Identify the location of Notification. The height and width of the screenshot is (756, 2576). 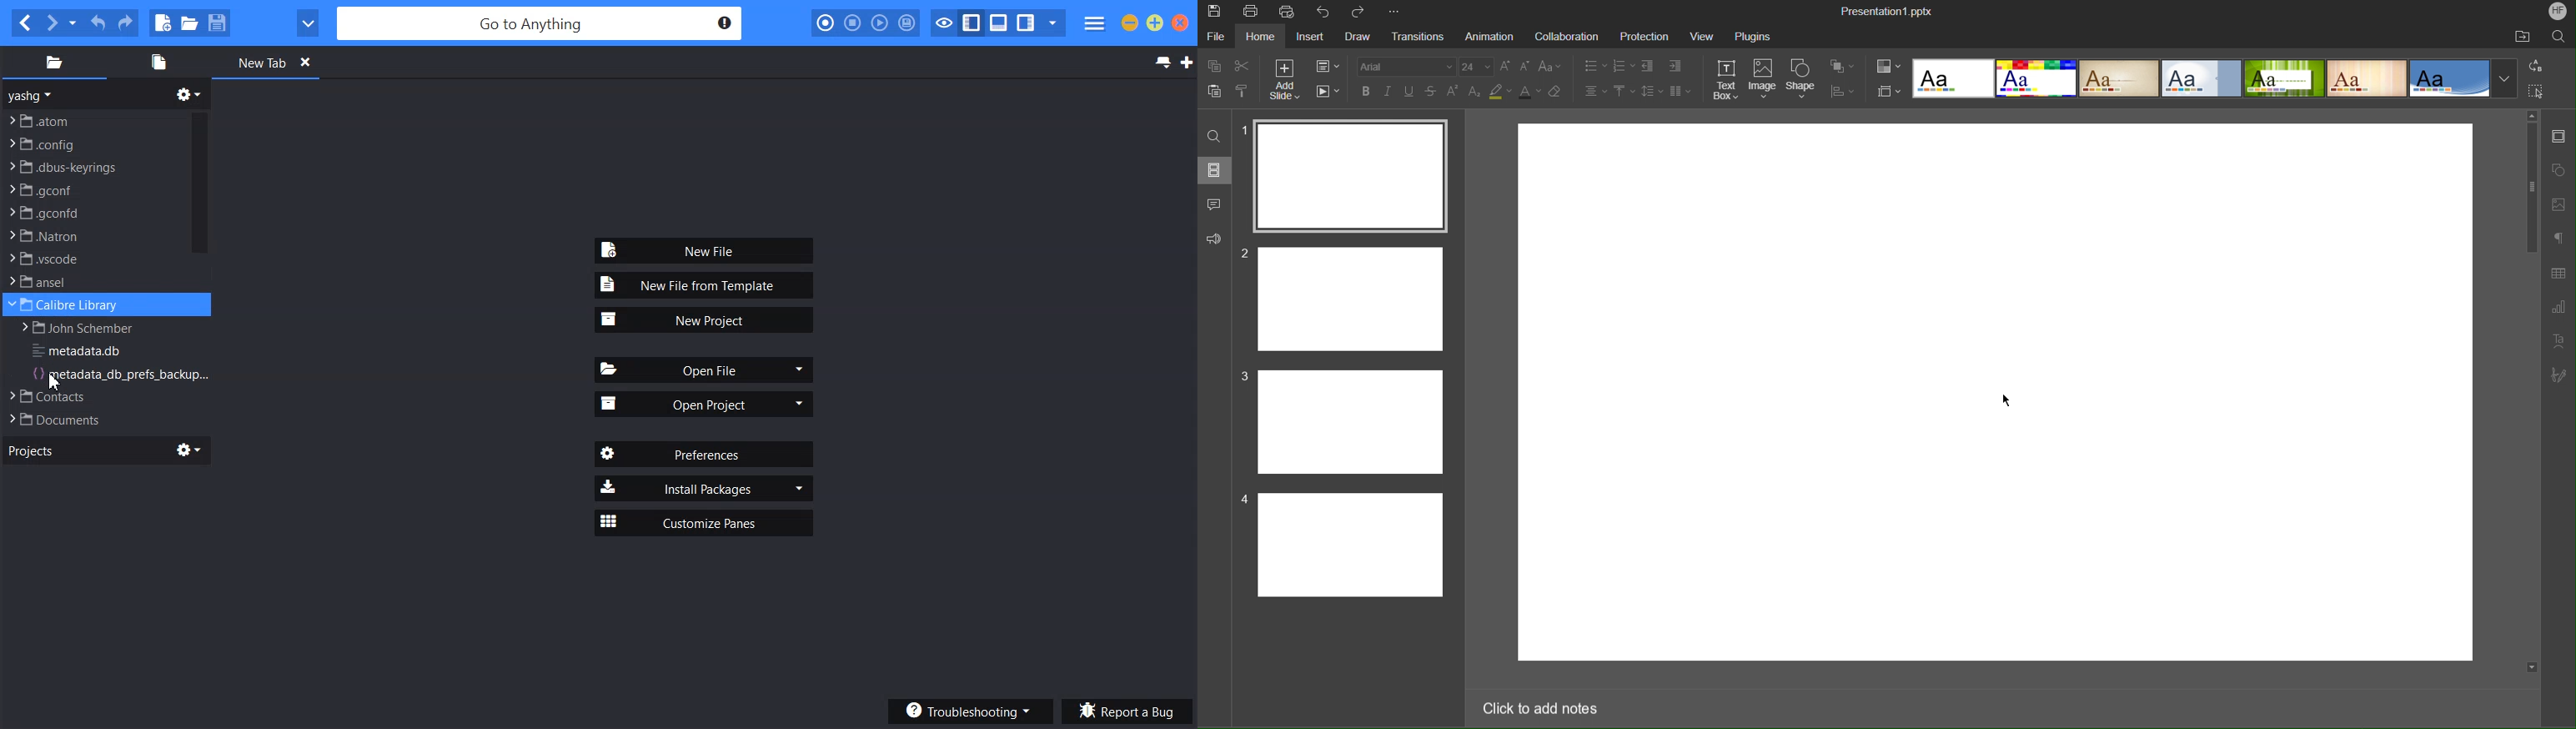
(724, 23).